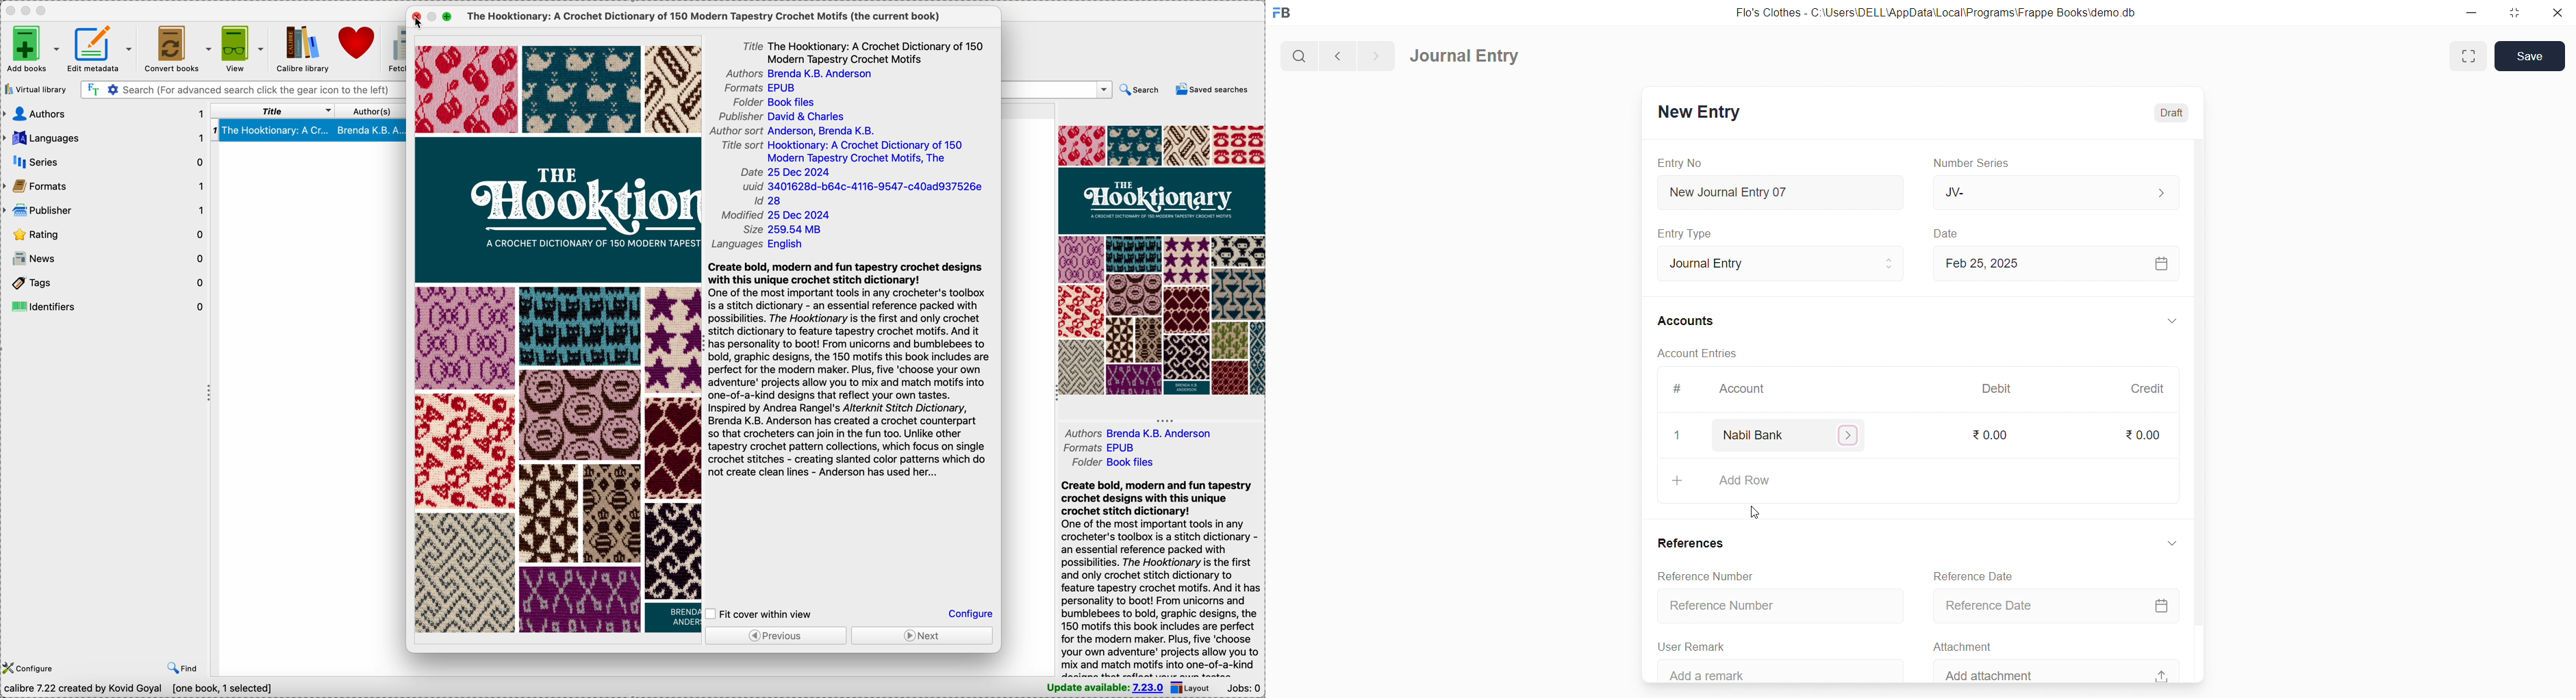 The width and height of the screenshot is (2576, 700). What do you see at coordinates (1215, 89) in the screenshot?
I see `saved searches` at bounding box center [1215, 89].